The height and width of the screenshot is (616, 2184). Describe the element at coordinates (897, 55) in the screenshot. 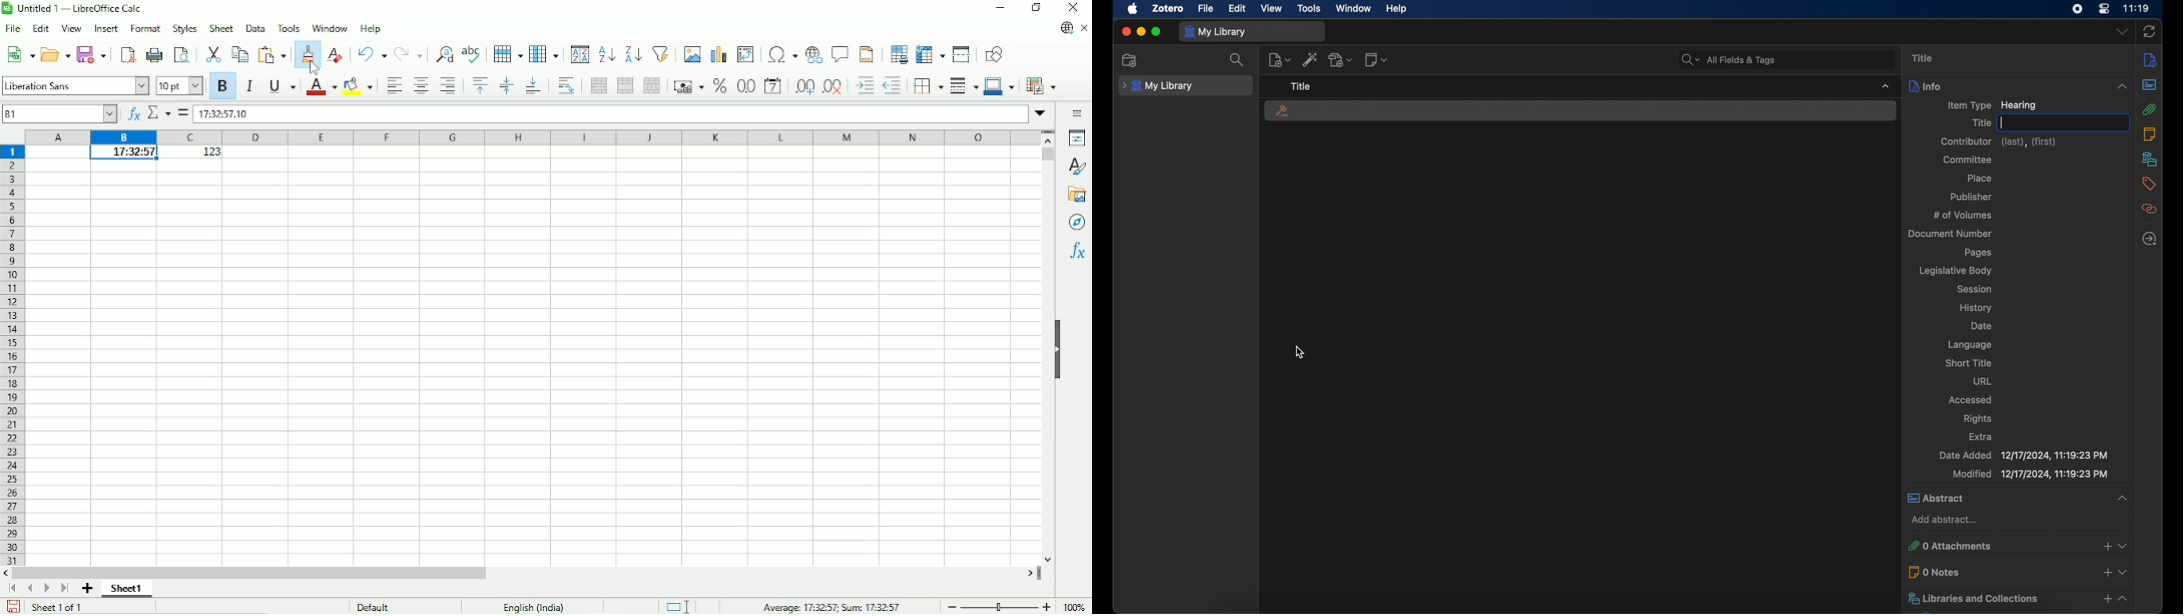

I see `Define print area` at that location.